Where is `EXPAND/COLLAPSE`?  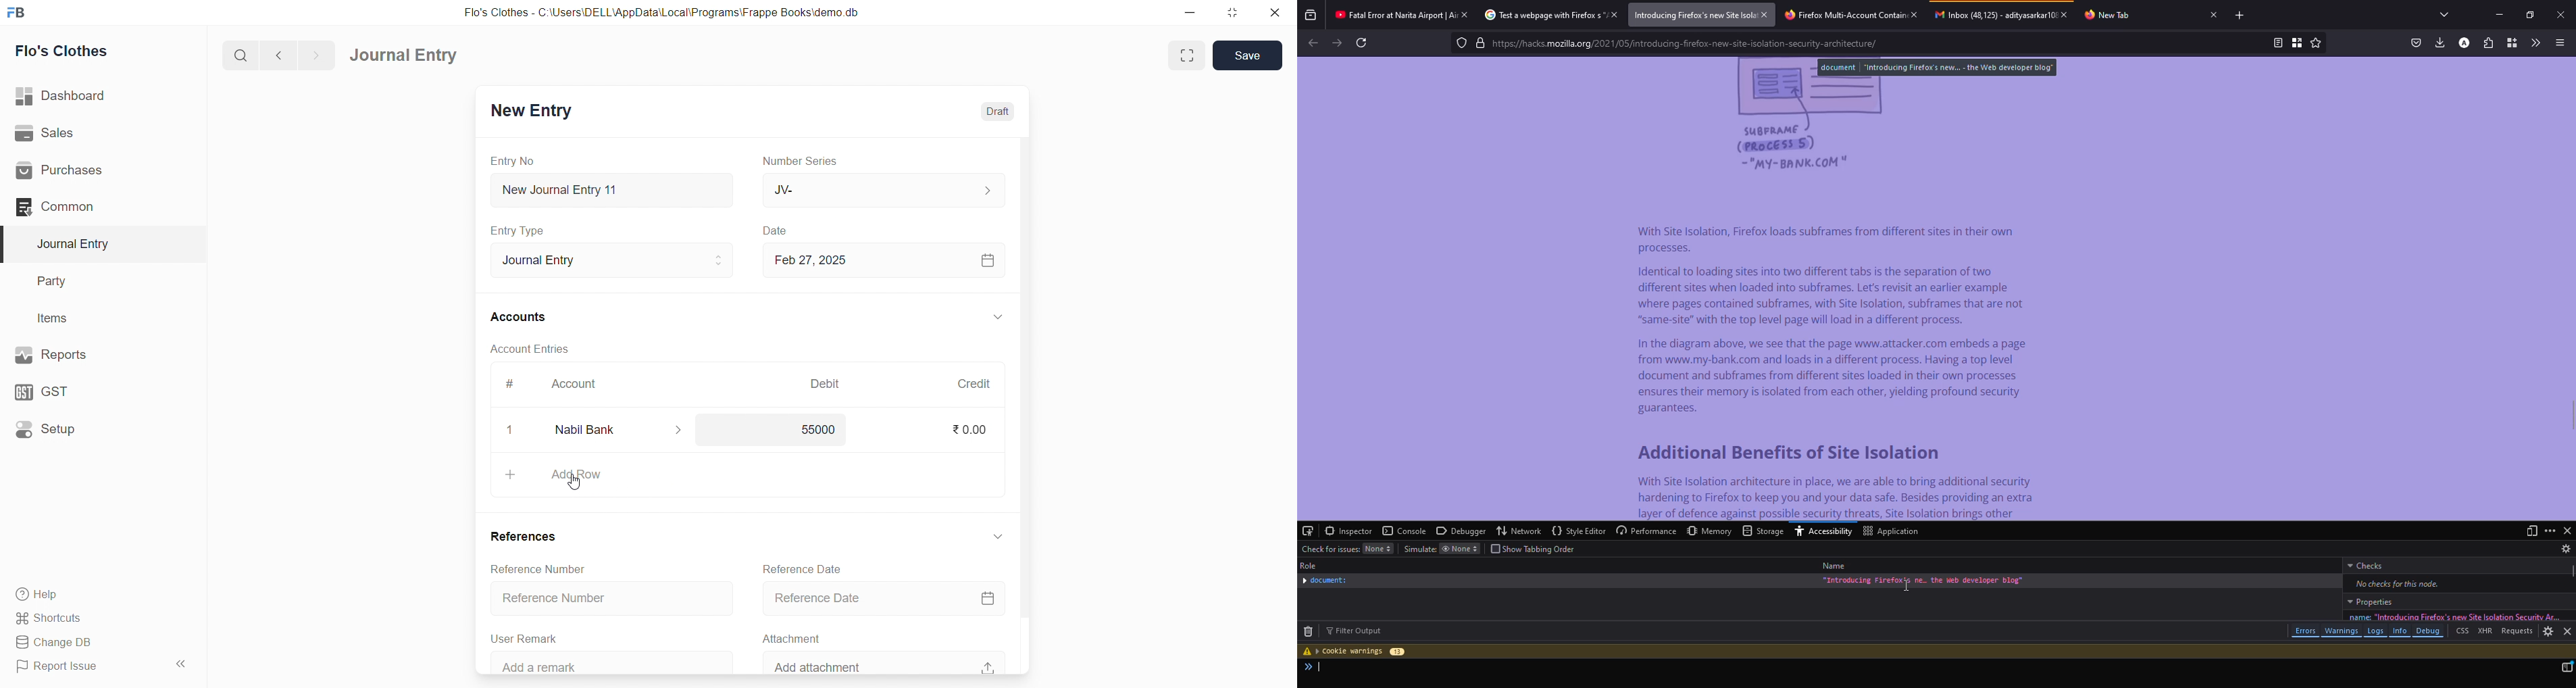
EXPAND/COLLAPSE is located at coordinates (997, 317).